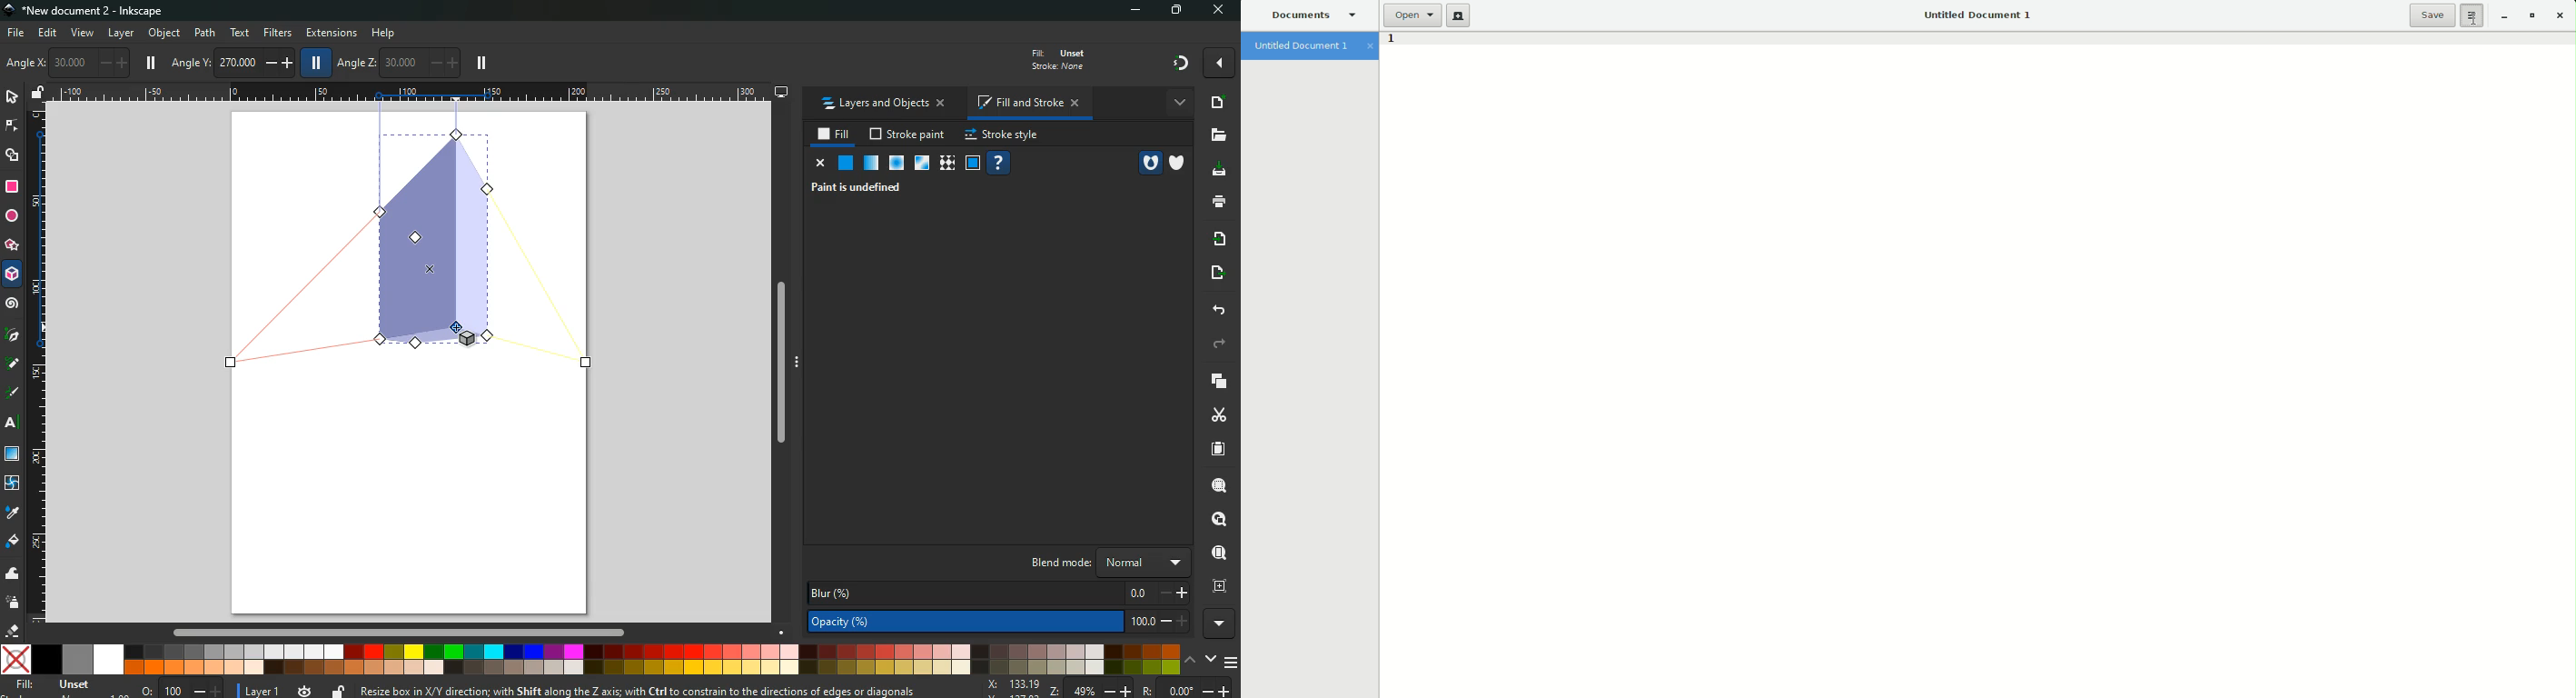 This screenshot has width=2576, height=700. I want to click on edit, so click(49, 33).